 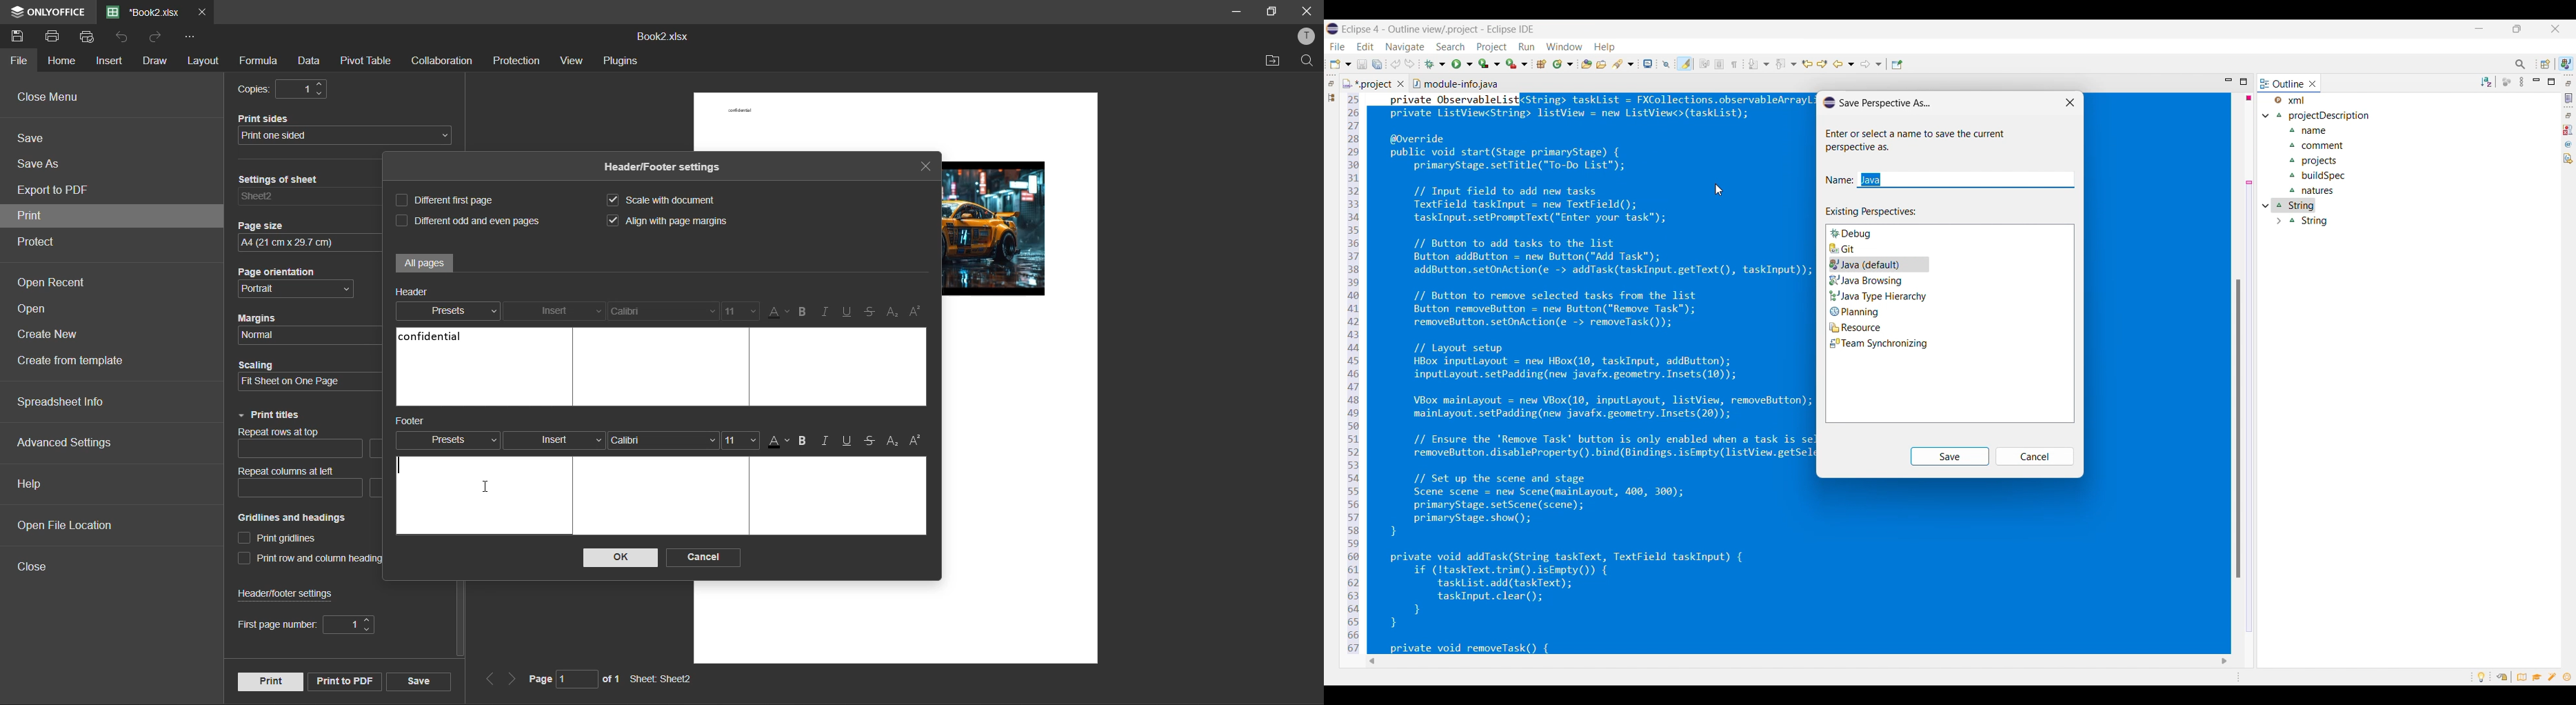 I want to click on insert, so click(x=555, y=311).